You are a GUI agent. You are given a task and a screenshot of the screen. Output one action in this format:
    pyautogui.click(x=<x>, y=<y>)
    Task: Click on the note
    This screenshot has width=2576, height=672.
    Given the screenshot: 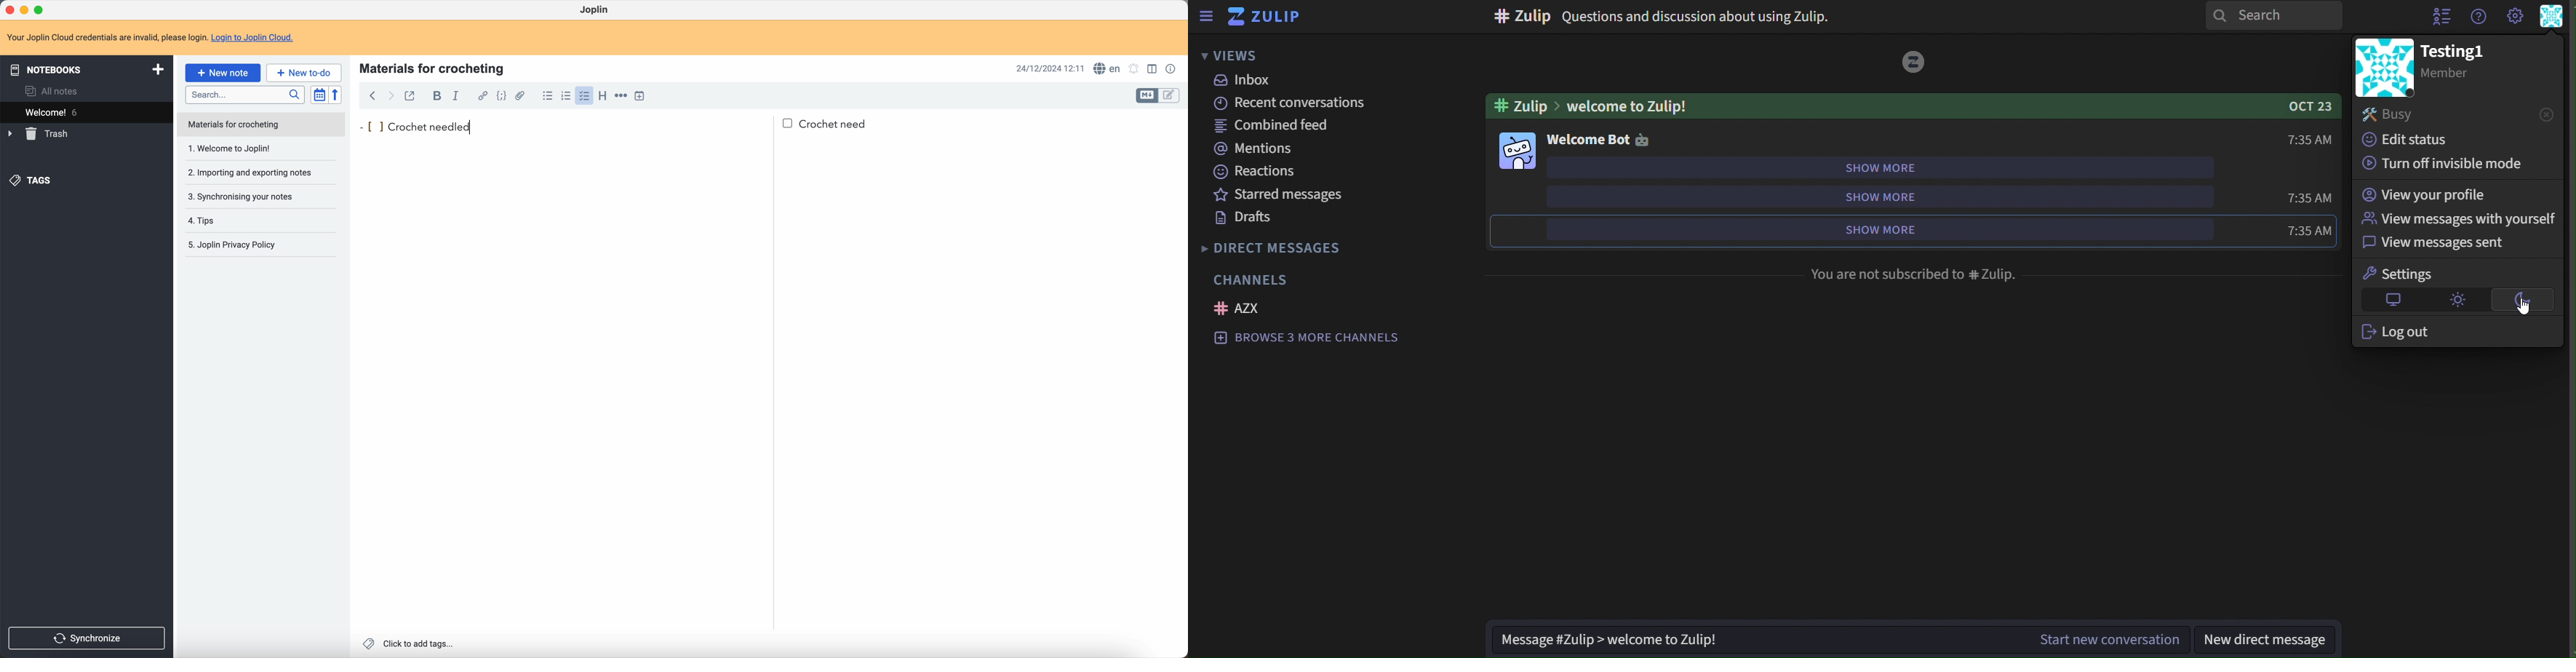 What is the action you would take?
    pyautogui.click(x=261, y=125)
    